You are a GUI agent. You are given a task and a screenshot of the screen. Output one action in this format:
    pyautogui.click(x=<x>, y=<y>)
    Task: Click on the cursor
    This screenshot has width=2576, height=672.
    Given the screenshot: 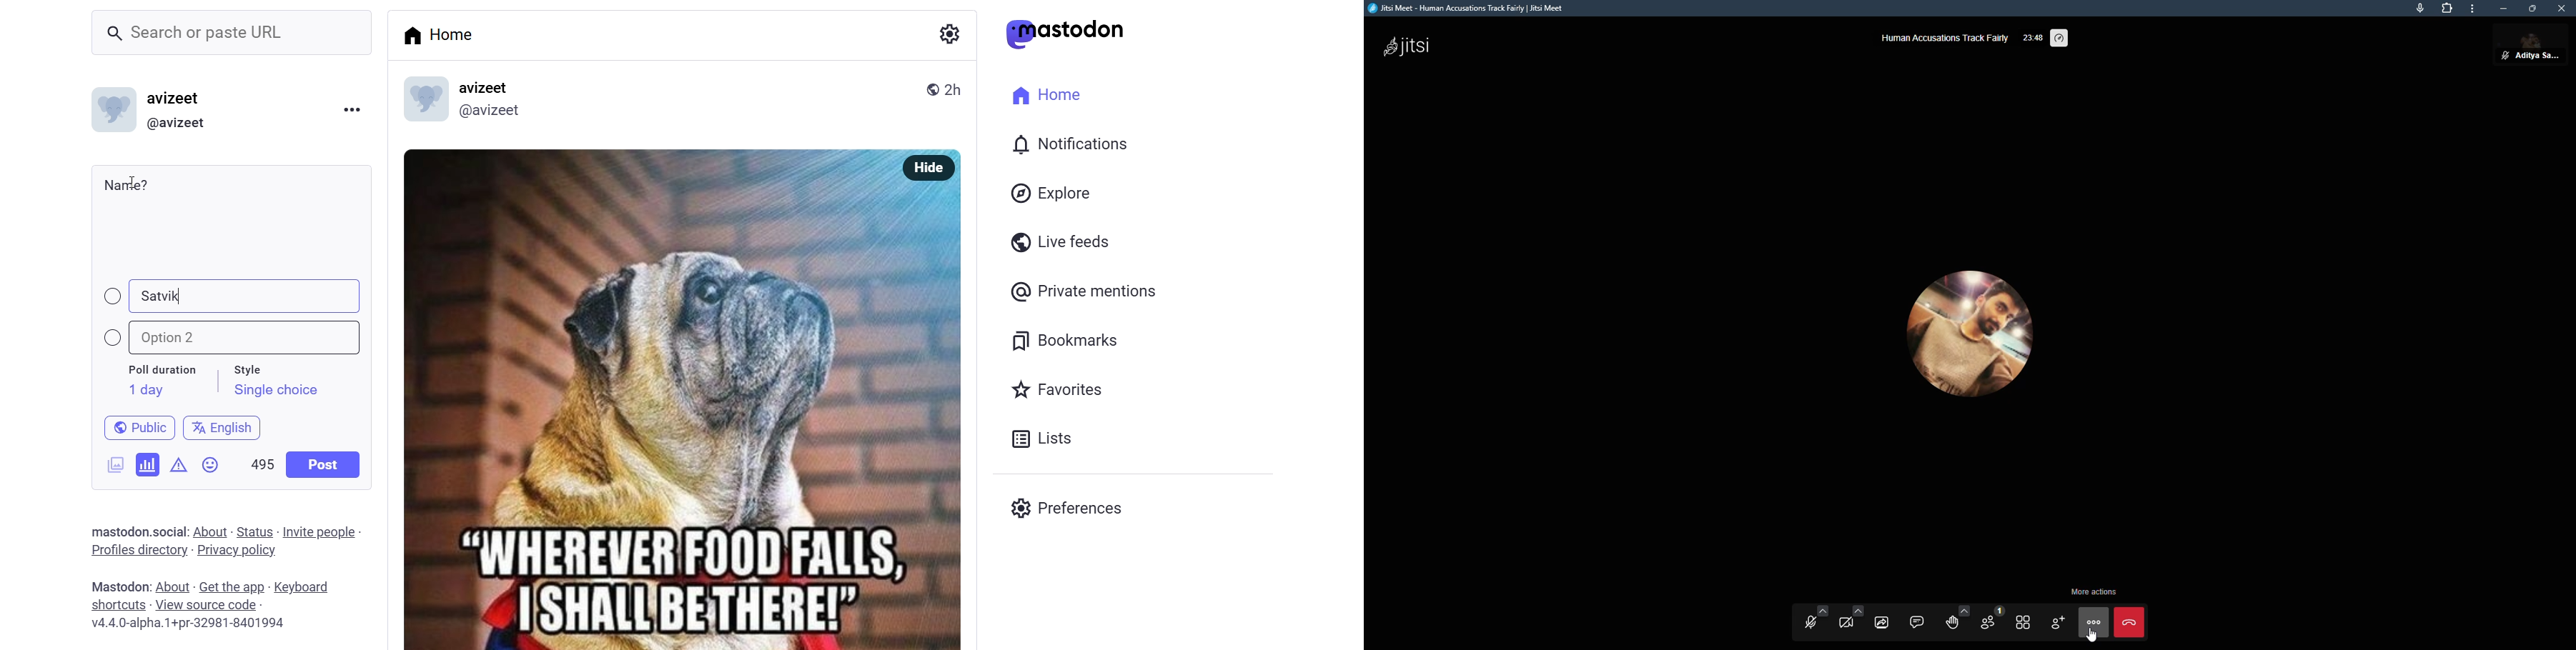 What is the action you would take?
    pyautogui.click(x=139, y=181)
    